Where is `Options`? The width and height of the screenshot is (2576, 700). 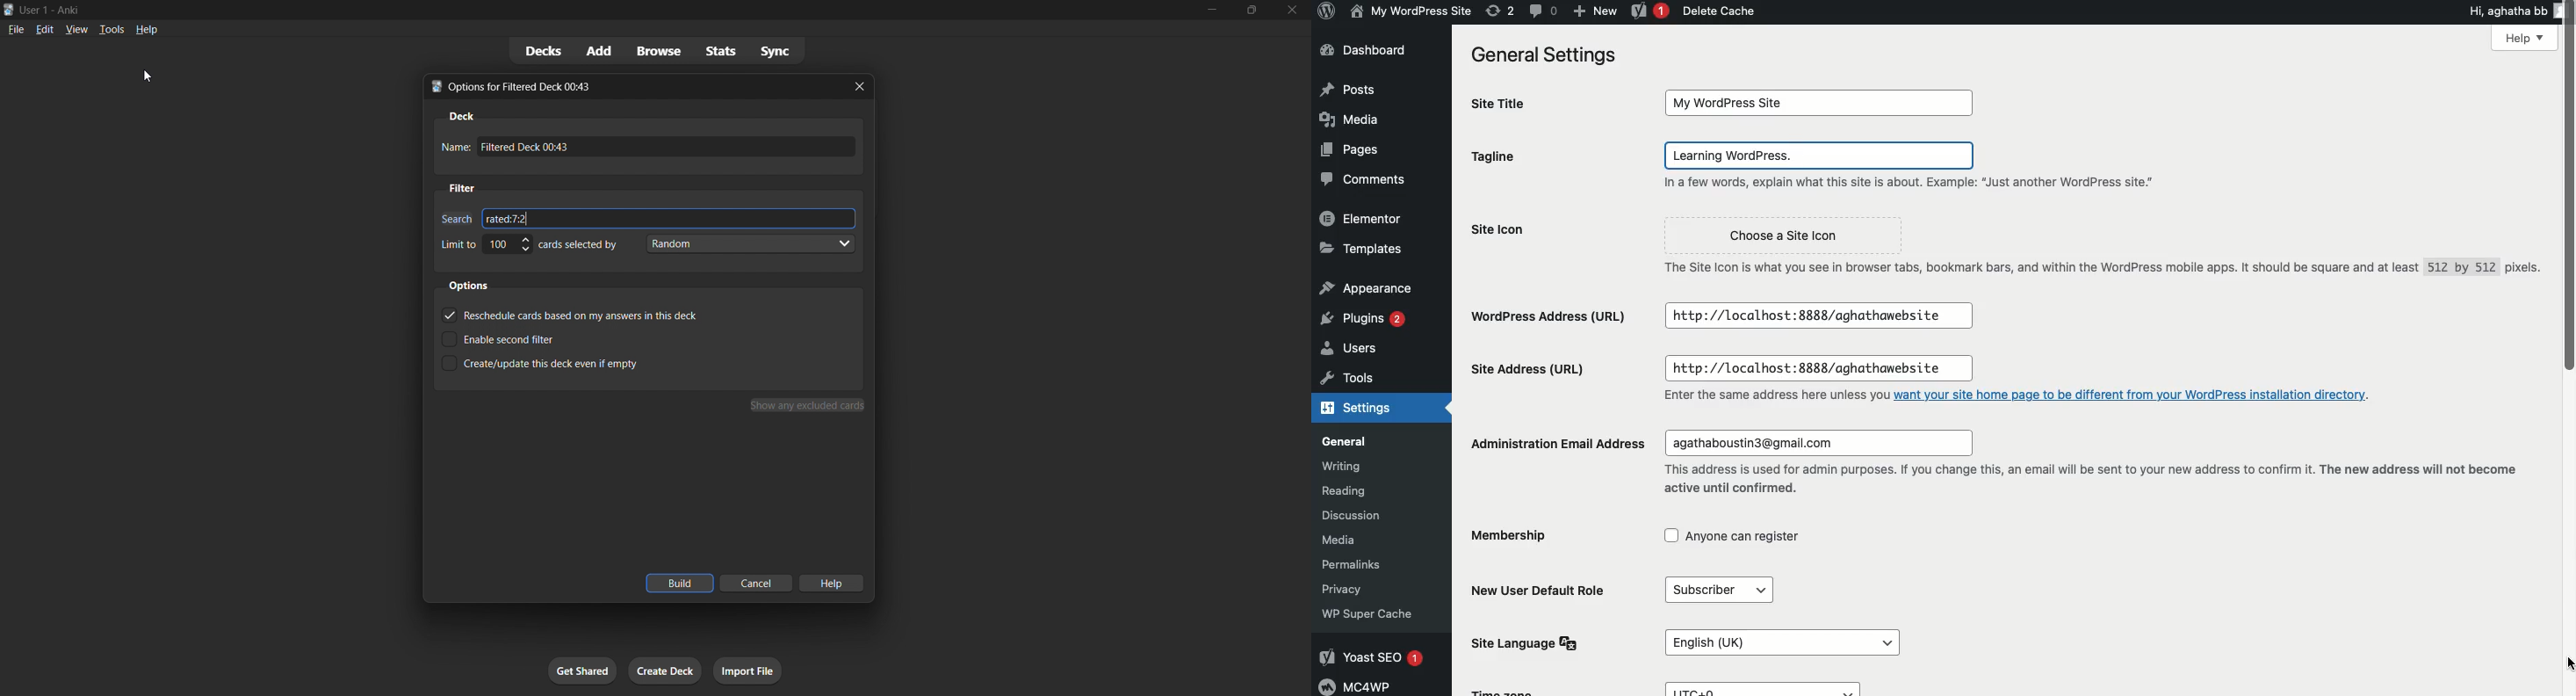 Options is located at coordinates (474, 285).